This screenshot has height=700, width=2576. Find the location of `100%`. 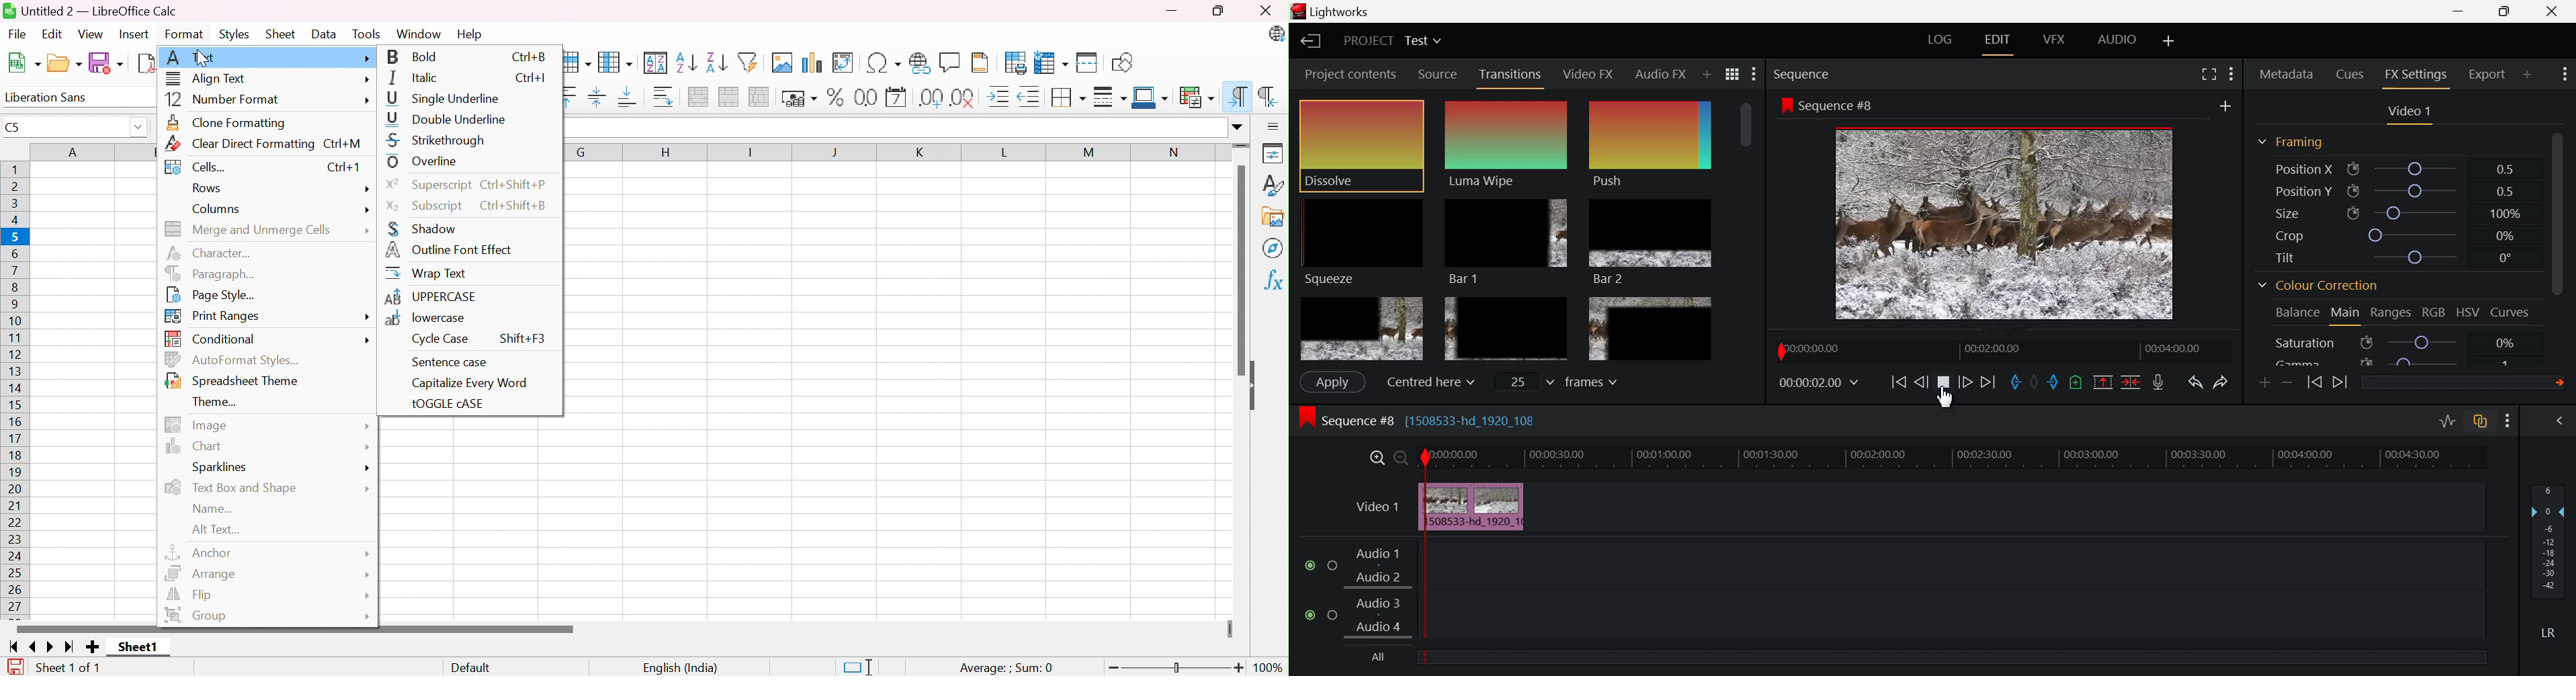

100% is located at coordinates (1271, 668).